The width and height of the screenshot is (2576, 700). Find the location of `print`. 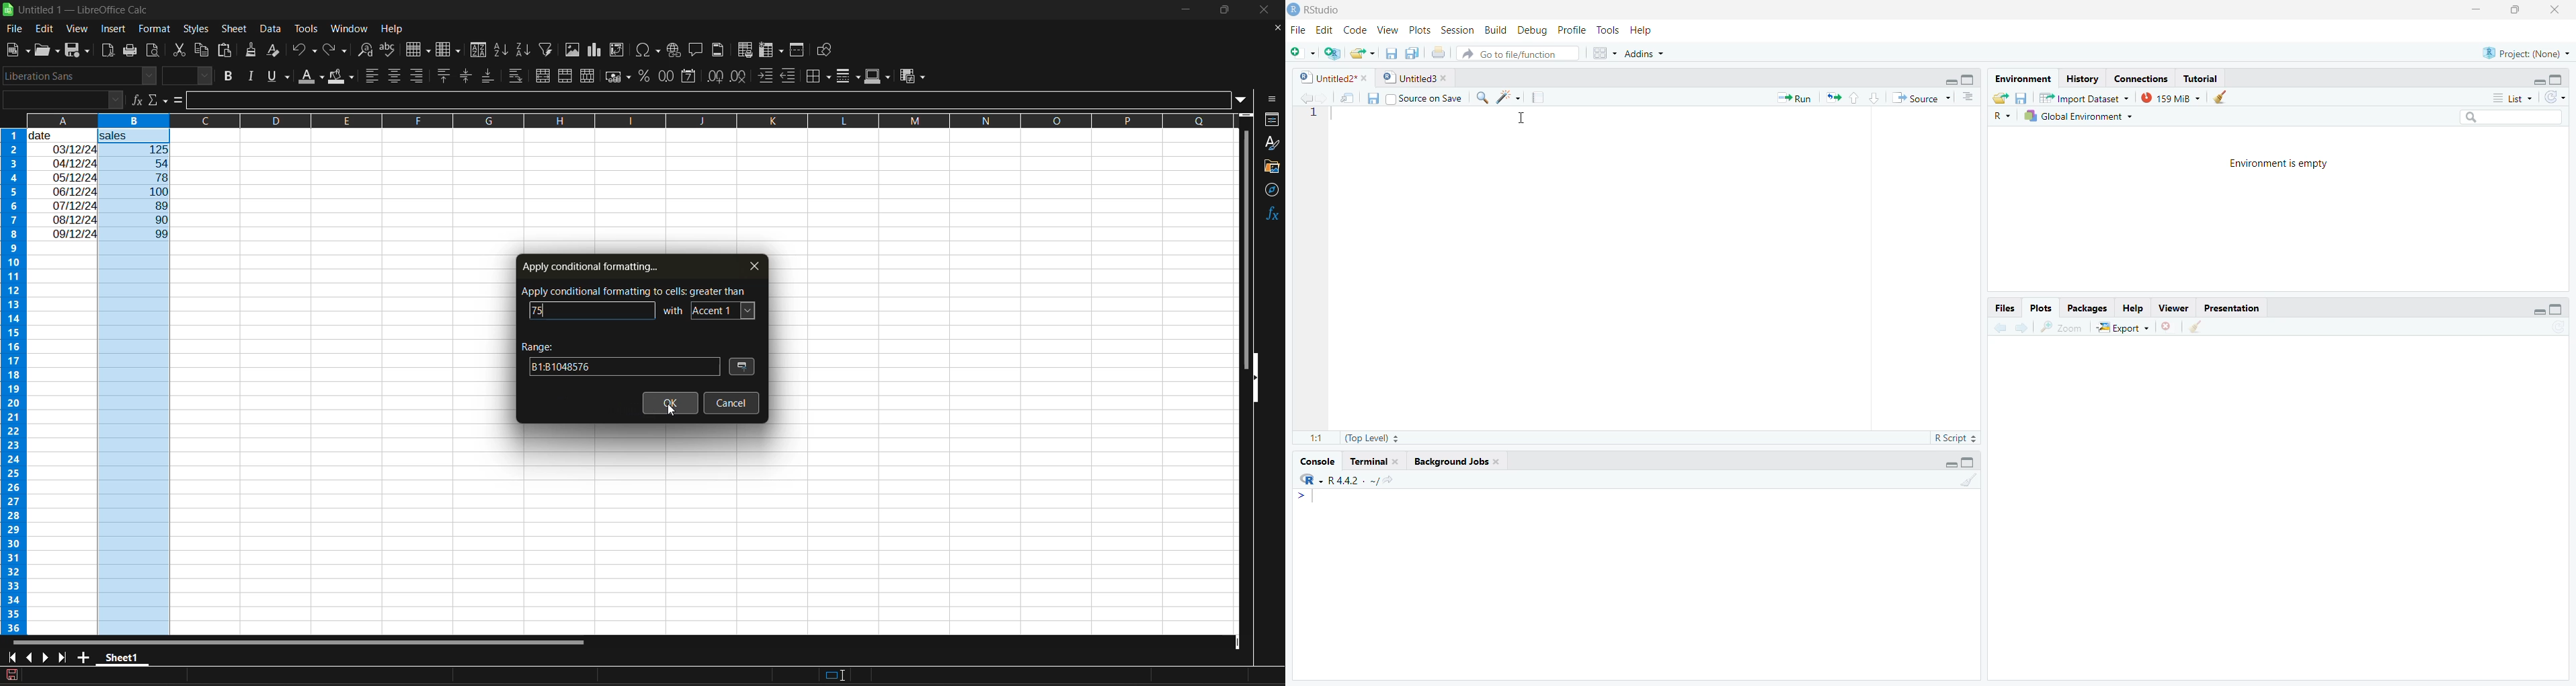

print is located at coordinates (129, 51).